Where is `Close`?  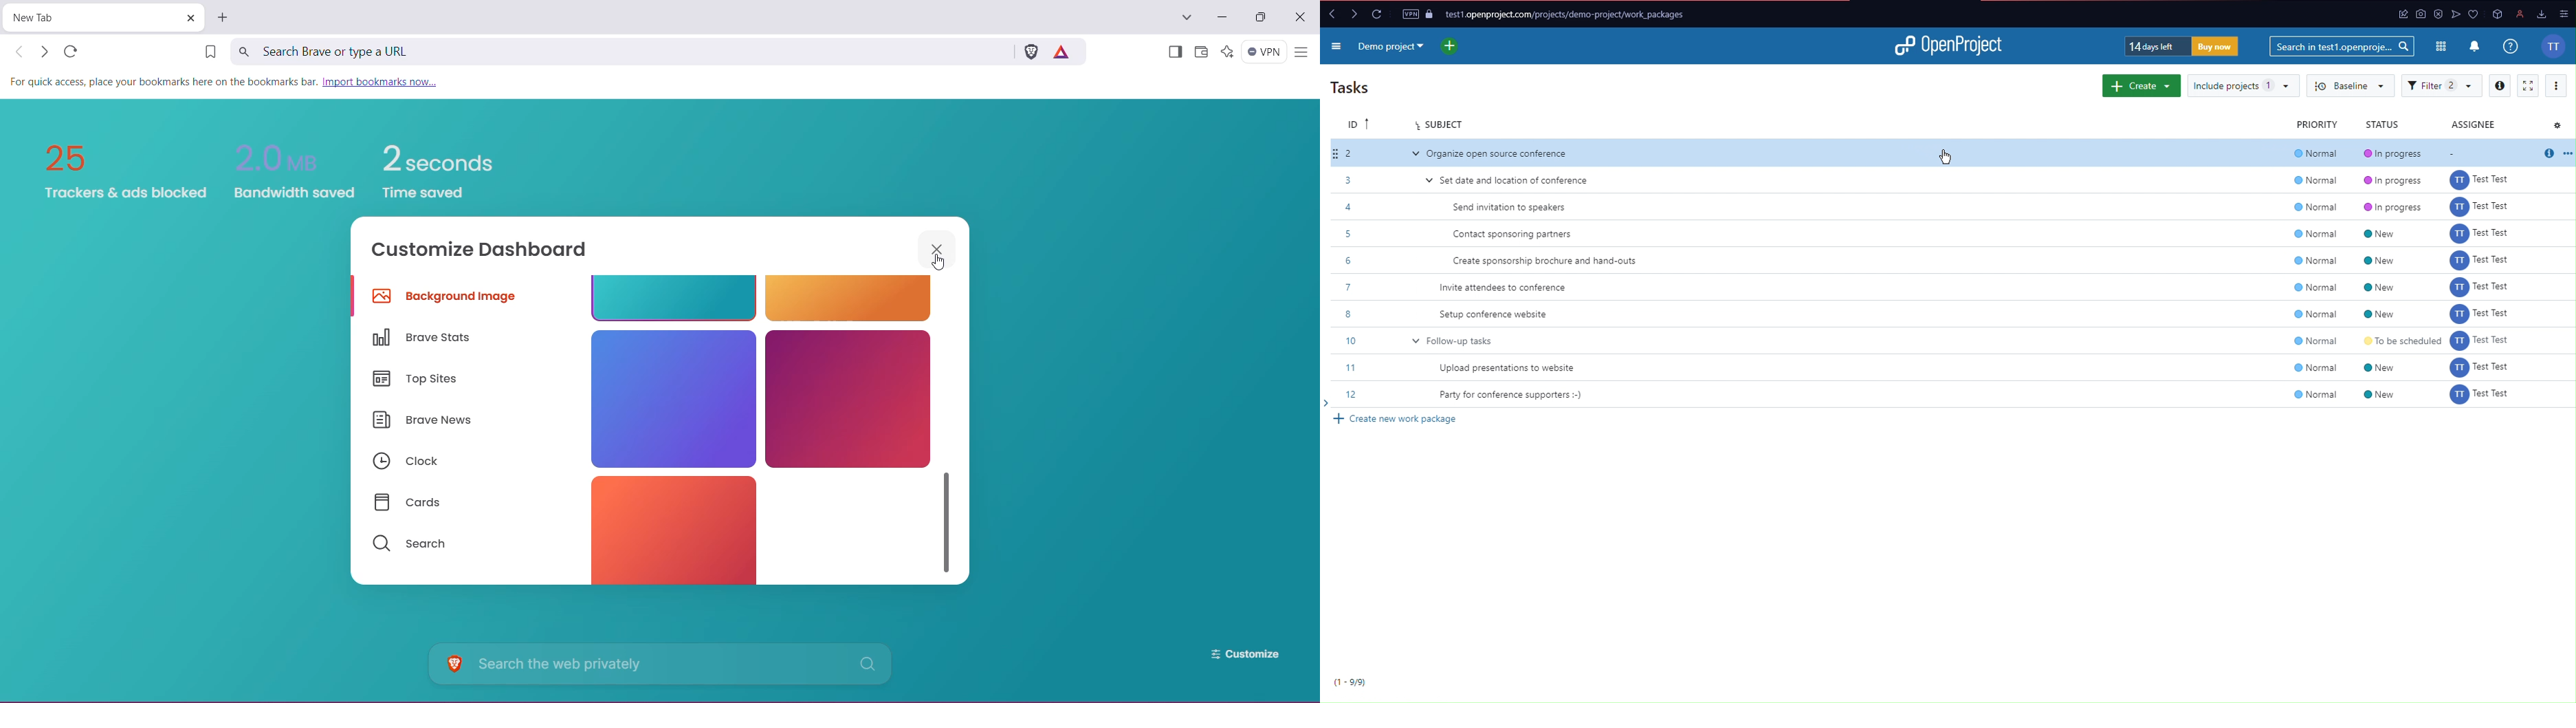
Close is located at coordinates (938, 248).